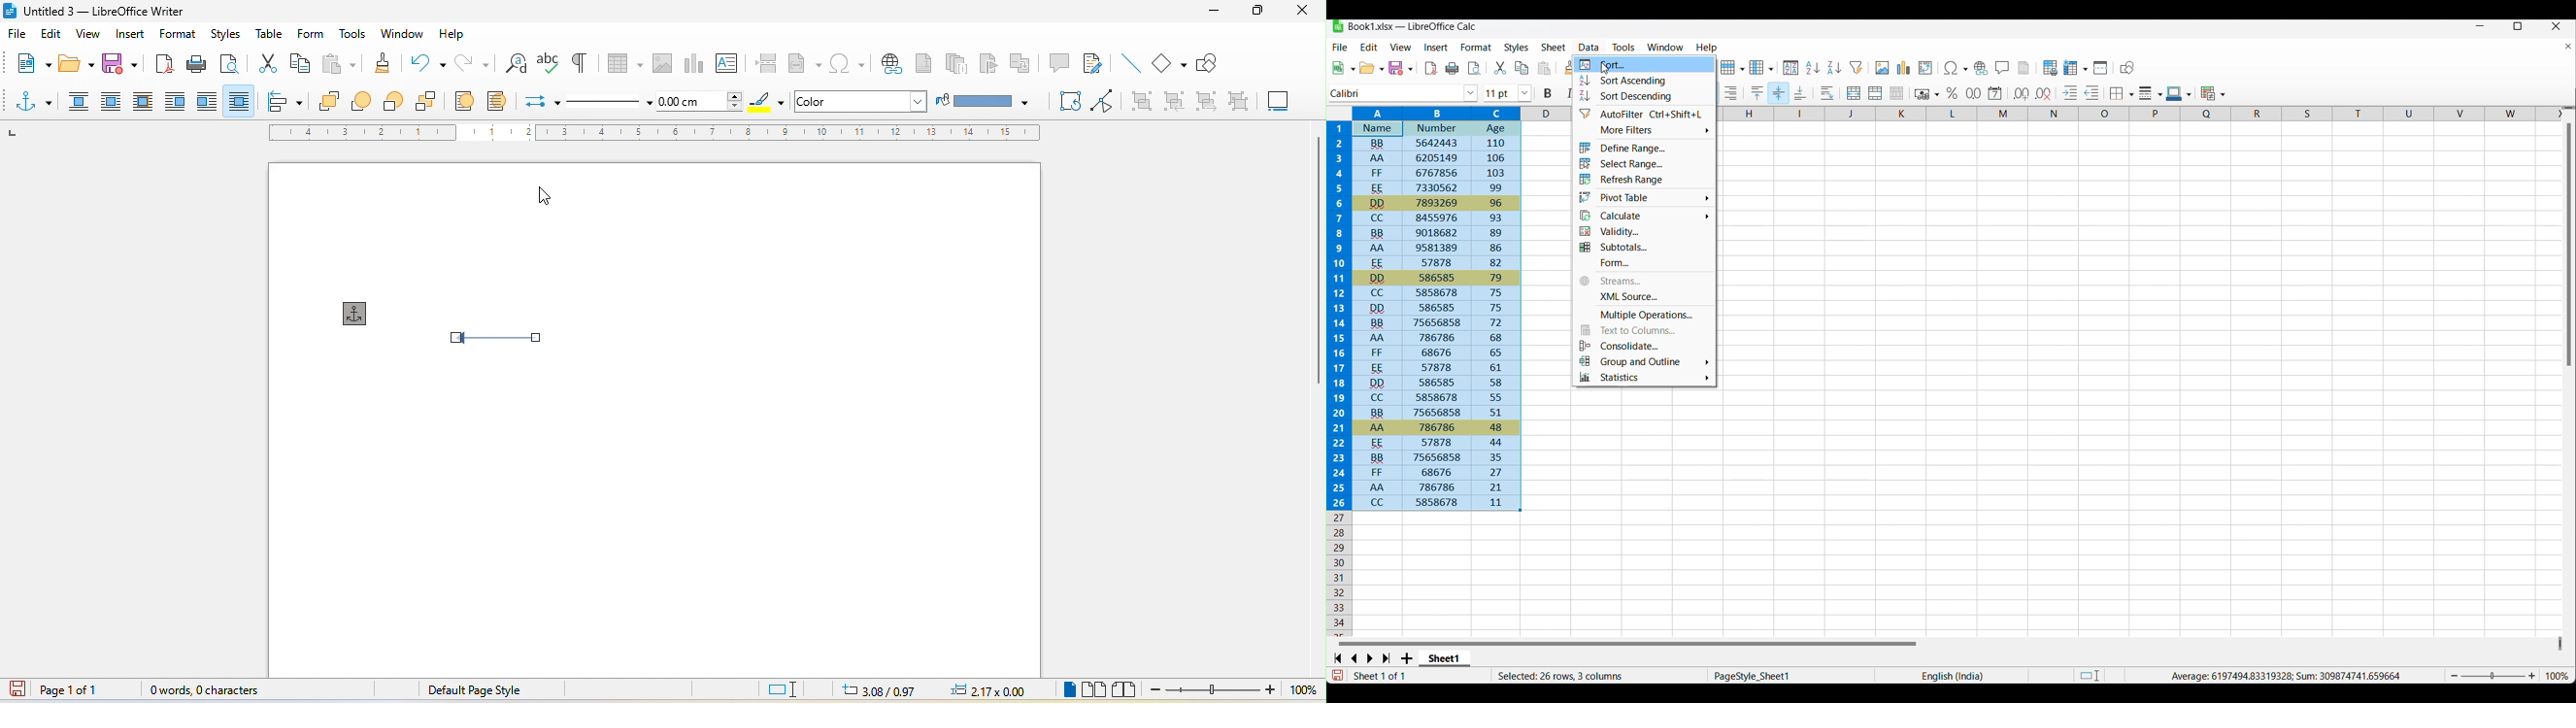 Image resolution: width=2576 pixels, height=728 pixels. What do you see at coordinates (1406, 676) in the screenshot?
I see `Current sheet out of total number of sheet in the workbook` at bounding box center [1406, 676].